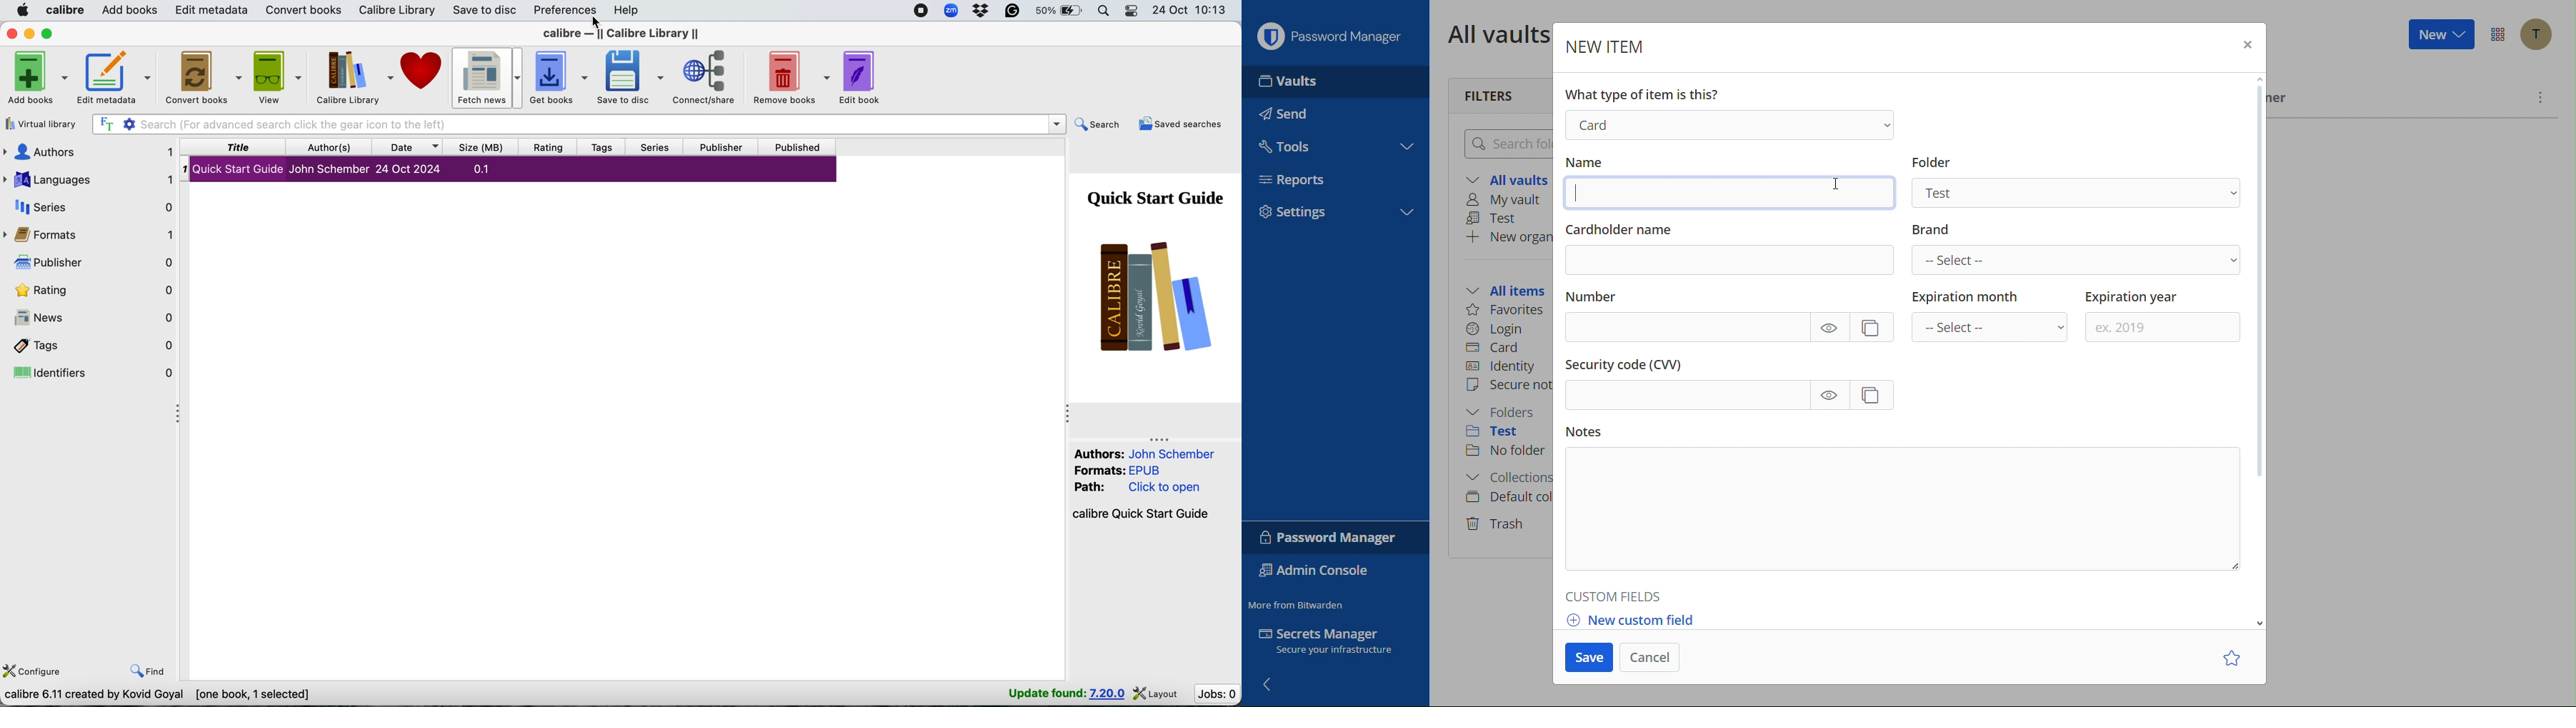 The width and height of the screenshot is (2576, 728). What do you see at coordinates (980, 11) in the screenshot?
I see `dropbox` at bounding box center [980, 11].